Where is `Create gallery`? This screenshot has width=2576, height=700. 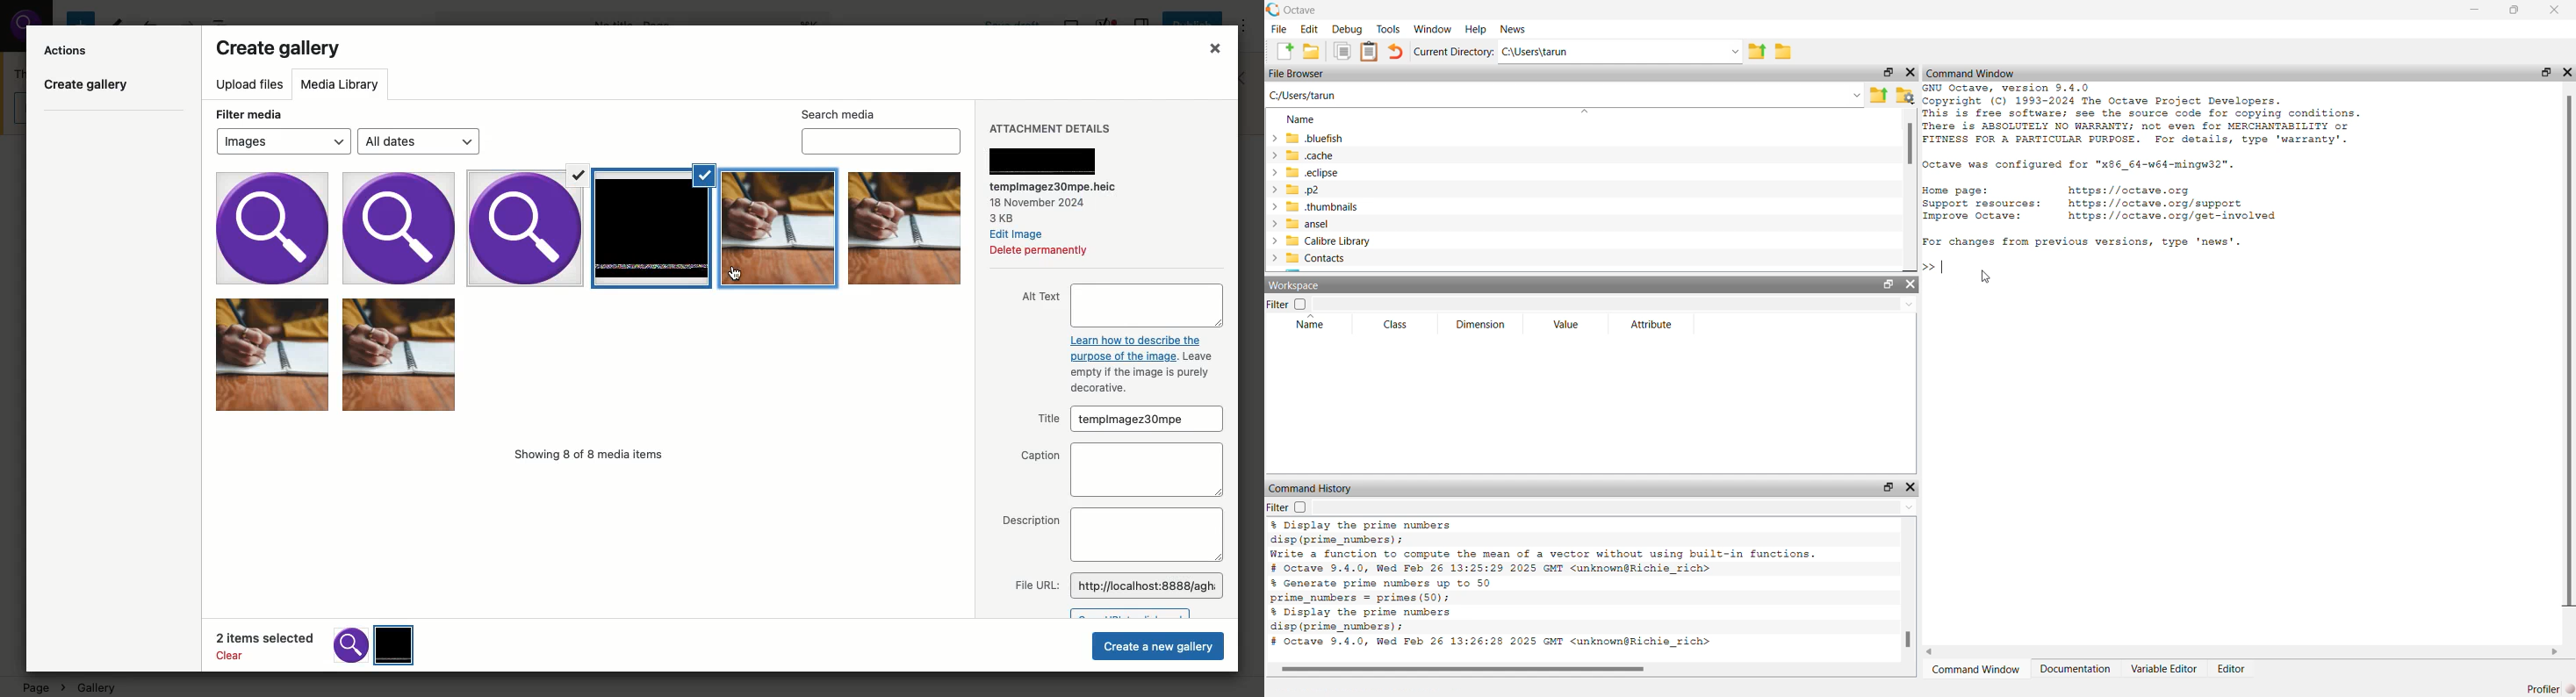 Create gallery is located at coordinates (279, 50).